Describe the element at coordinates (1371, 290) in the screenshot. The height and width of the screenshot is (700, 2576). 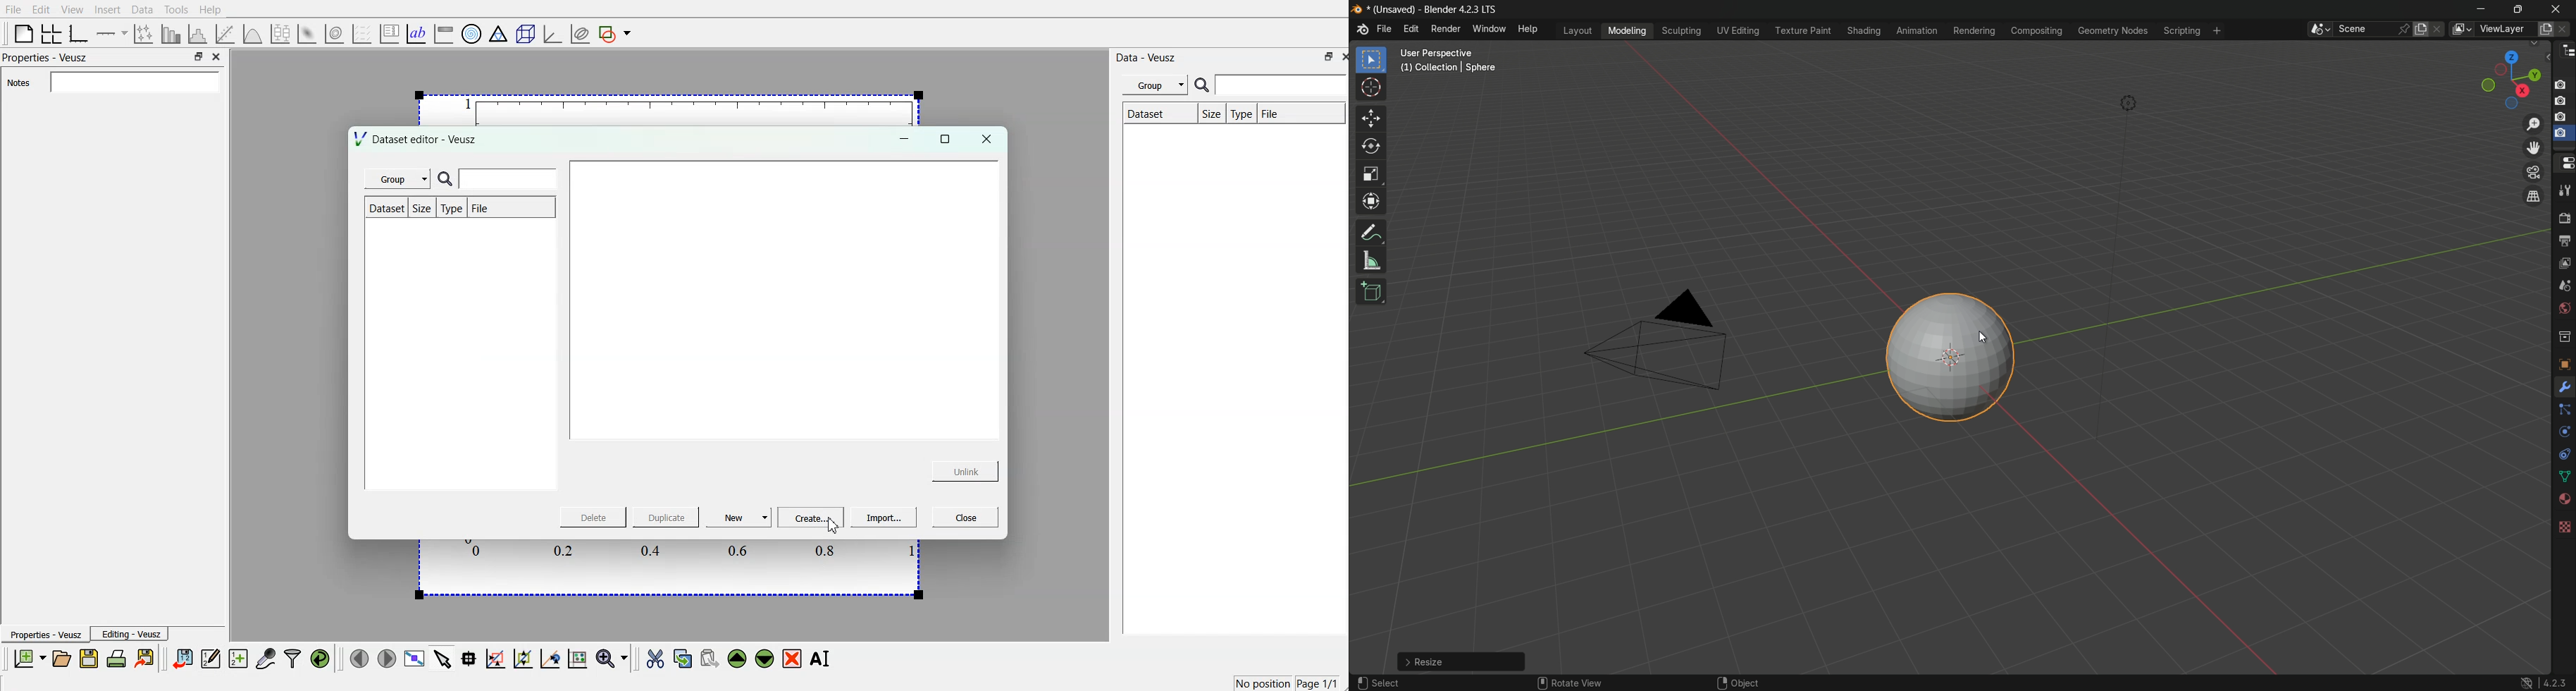
I see `add cube` at that location.